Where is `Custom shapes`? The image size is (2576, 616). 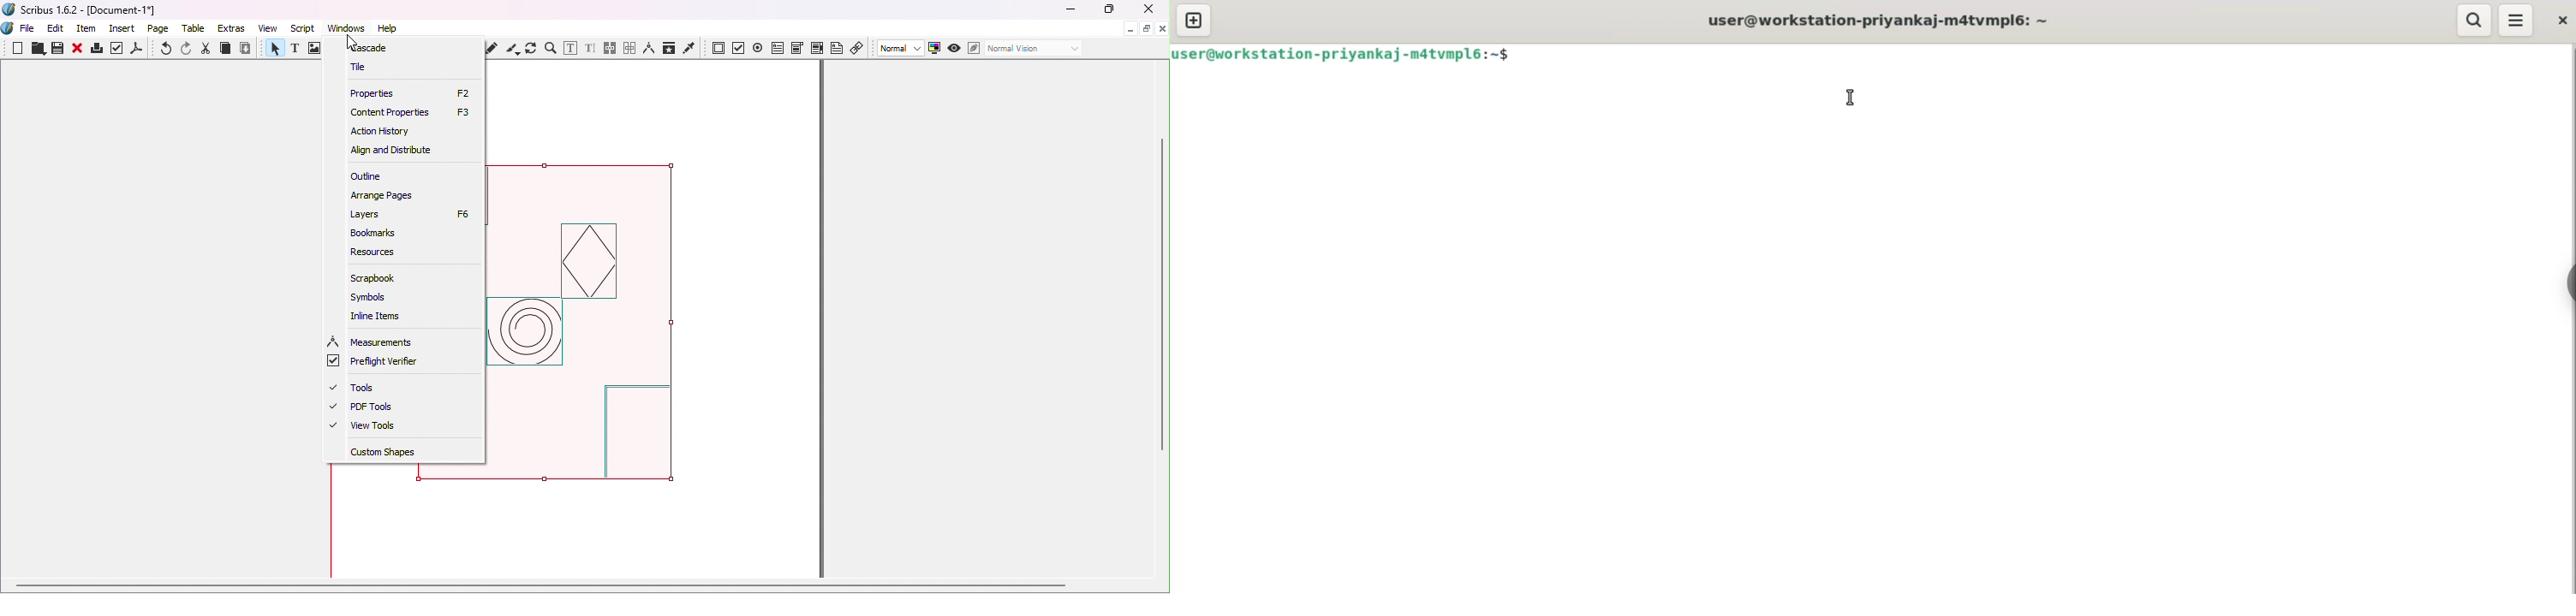
Custom shapes is located at coordinates (399, 454).